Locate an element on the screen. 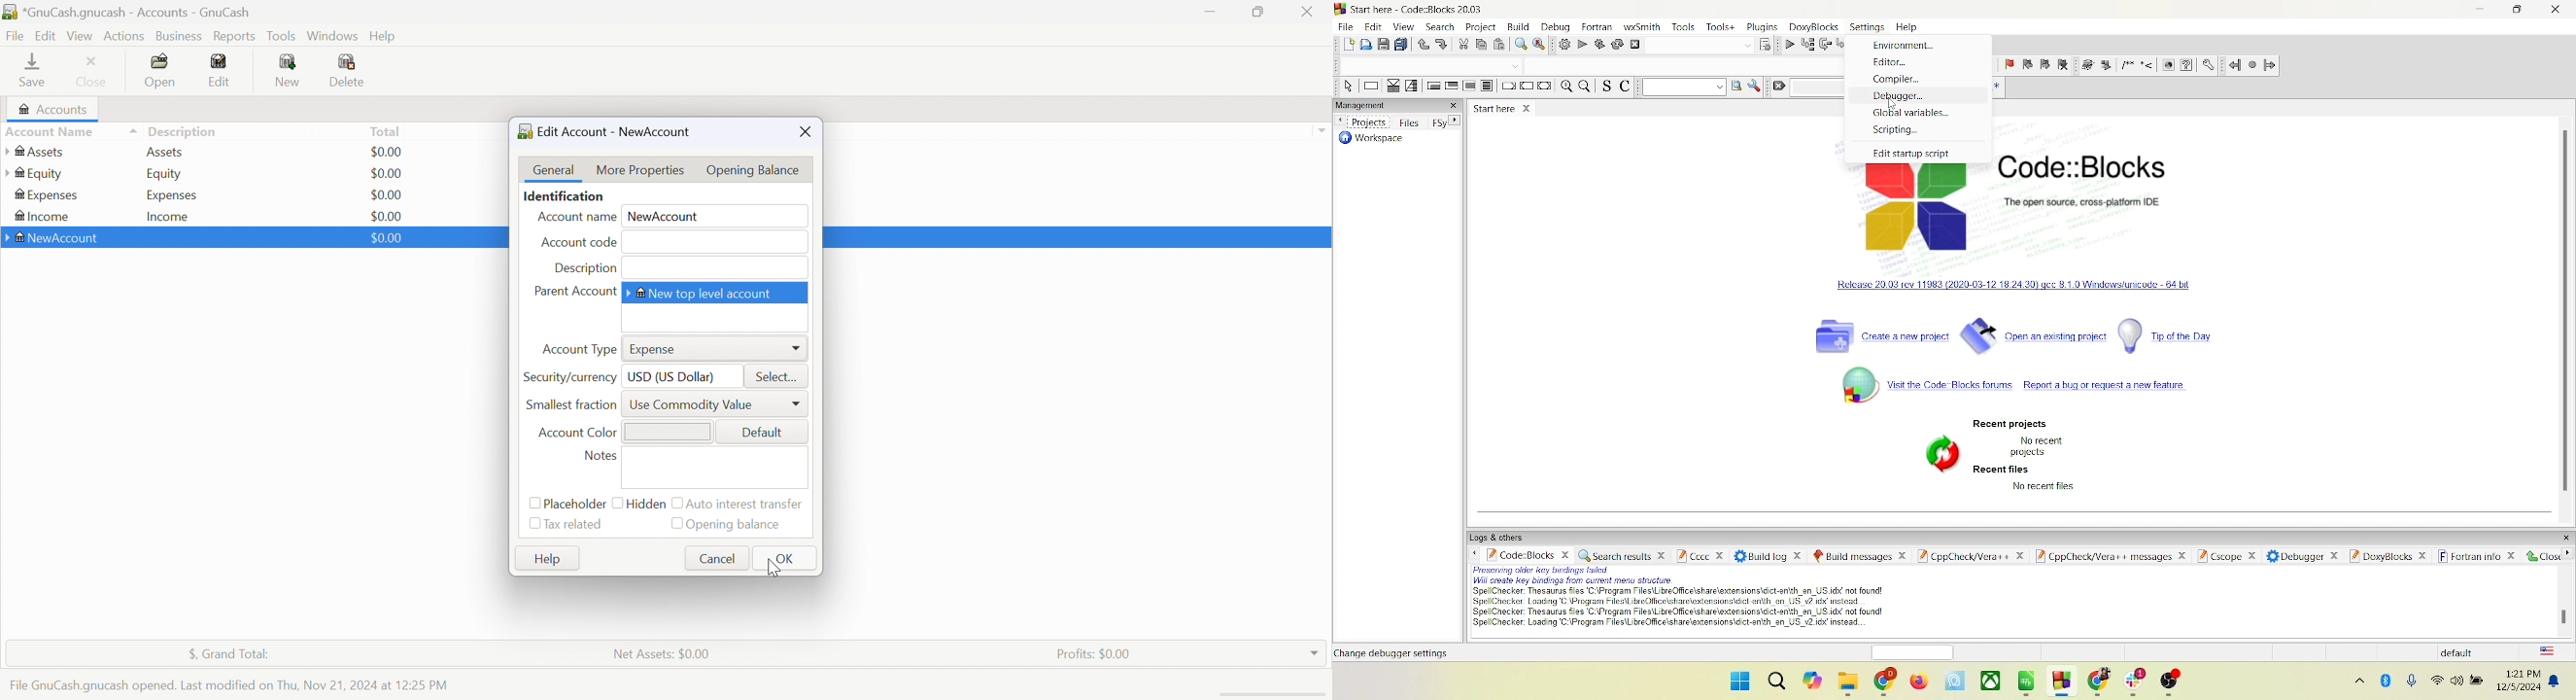 The width and height of the screenshot is (2576, 700). code block forum is located at coordinates (1930, 383).